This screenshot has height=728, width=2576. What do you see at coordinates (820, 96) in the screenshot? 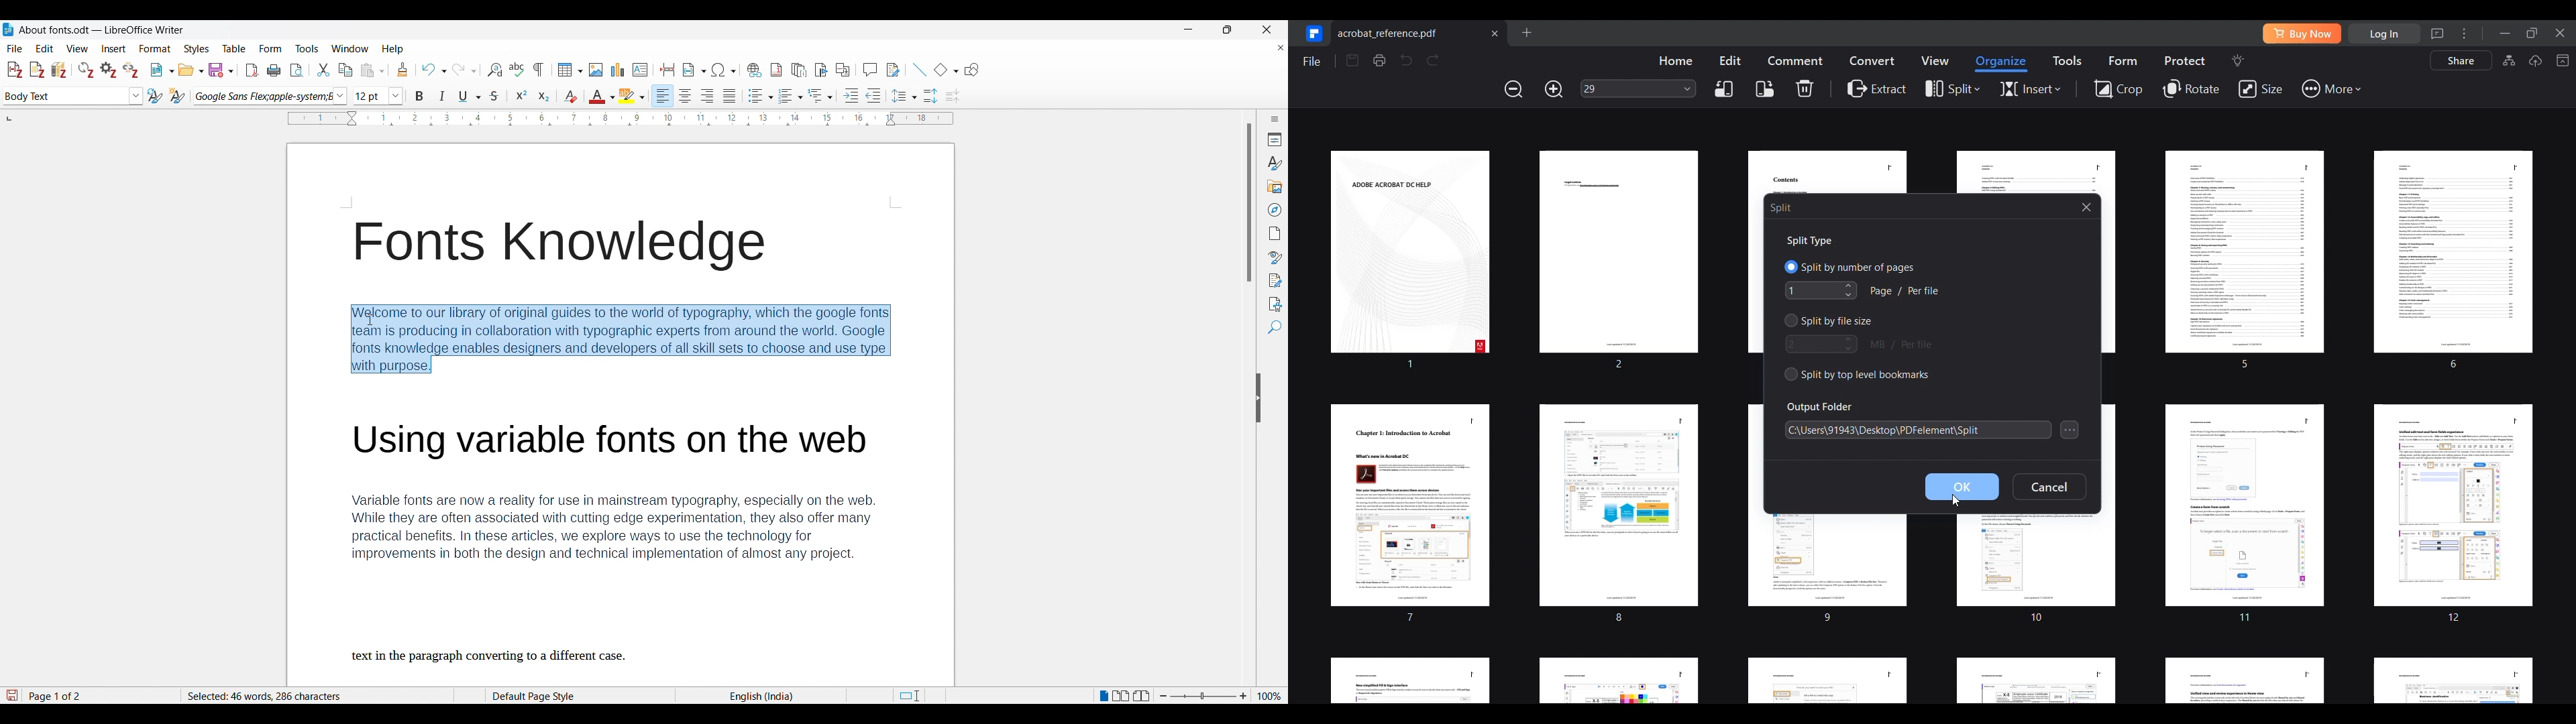
I see `Select outline format` at bounding box center [820, 96].